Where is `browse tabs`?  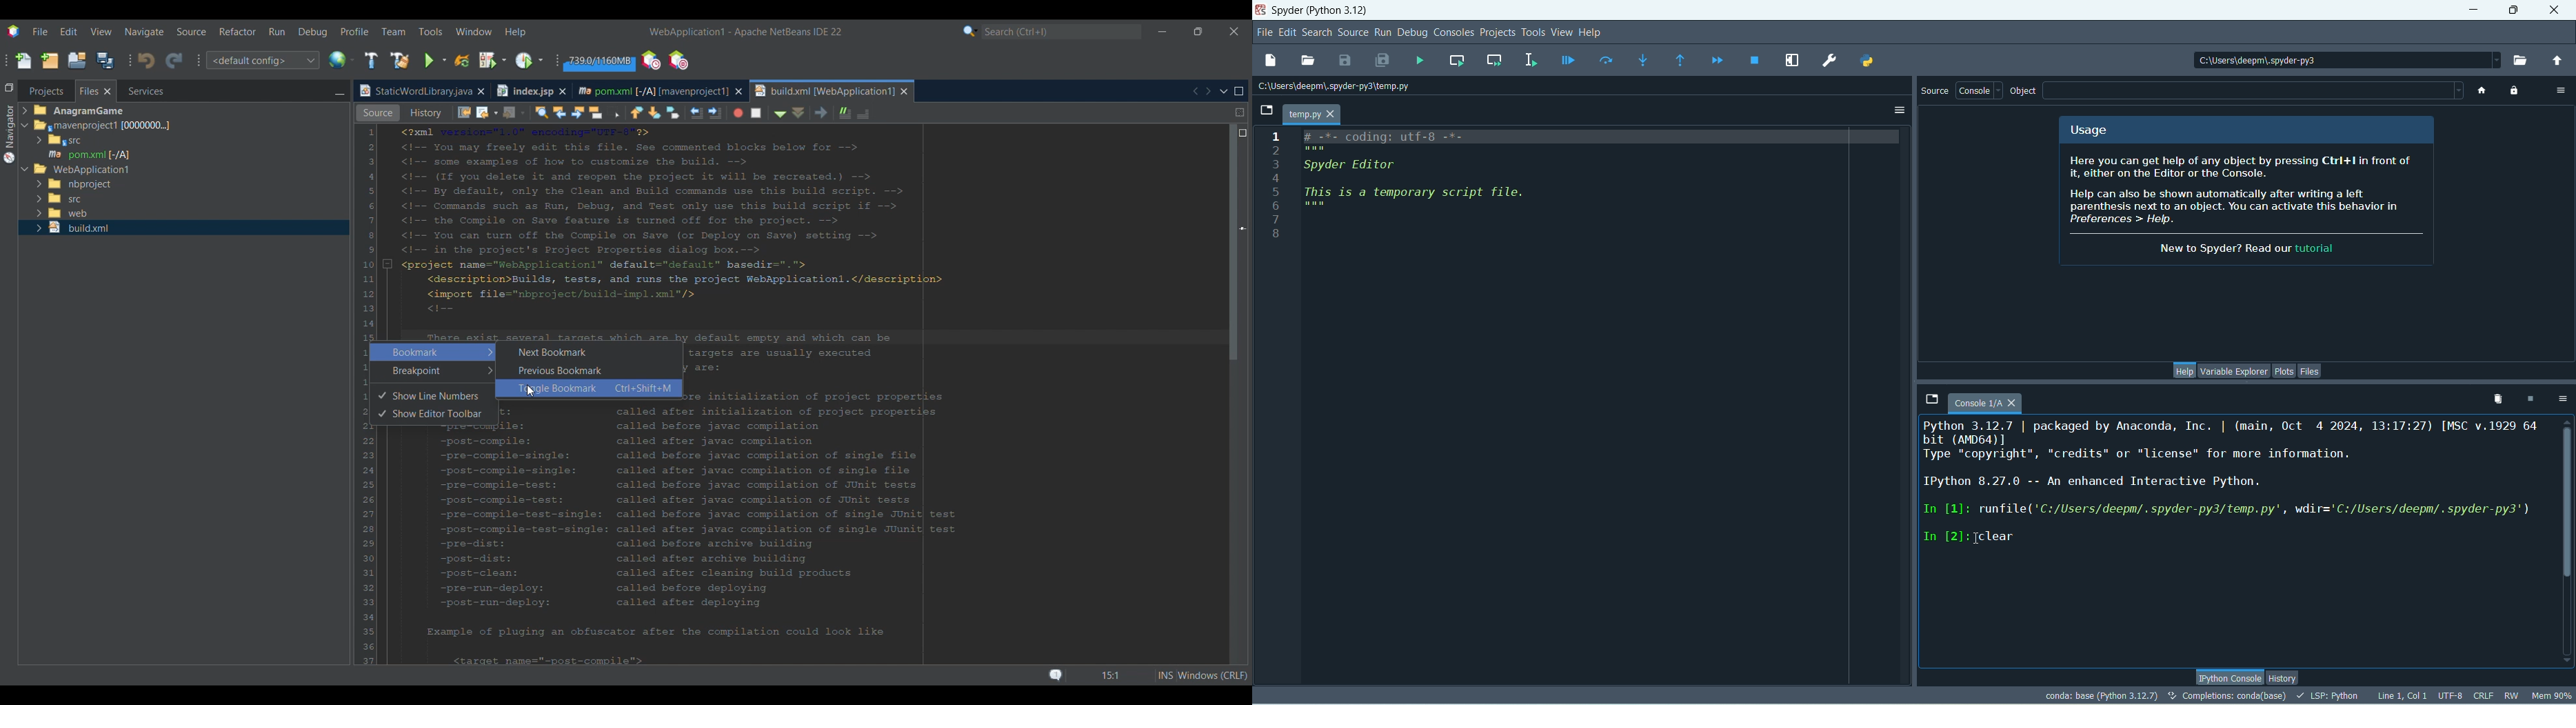 browse tabs is located at coordinates (1933, 401).